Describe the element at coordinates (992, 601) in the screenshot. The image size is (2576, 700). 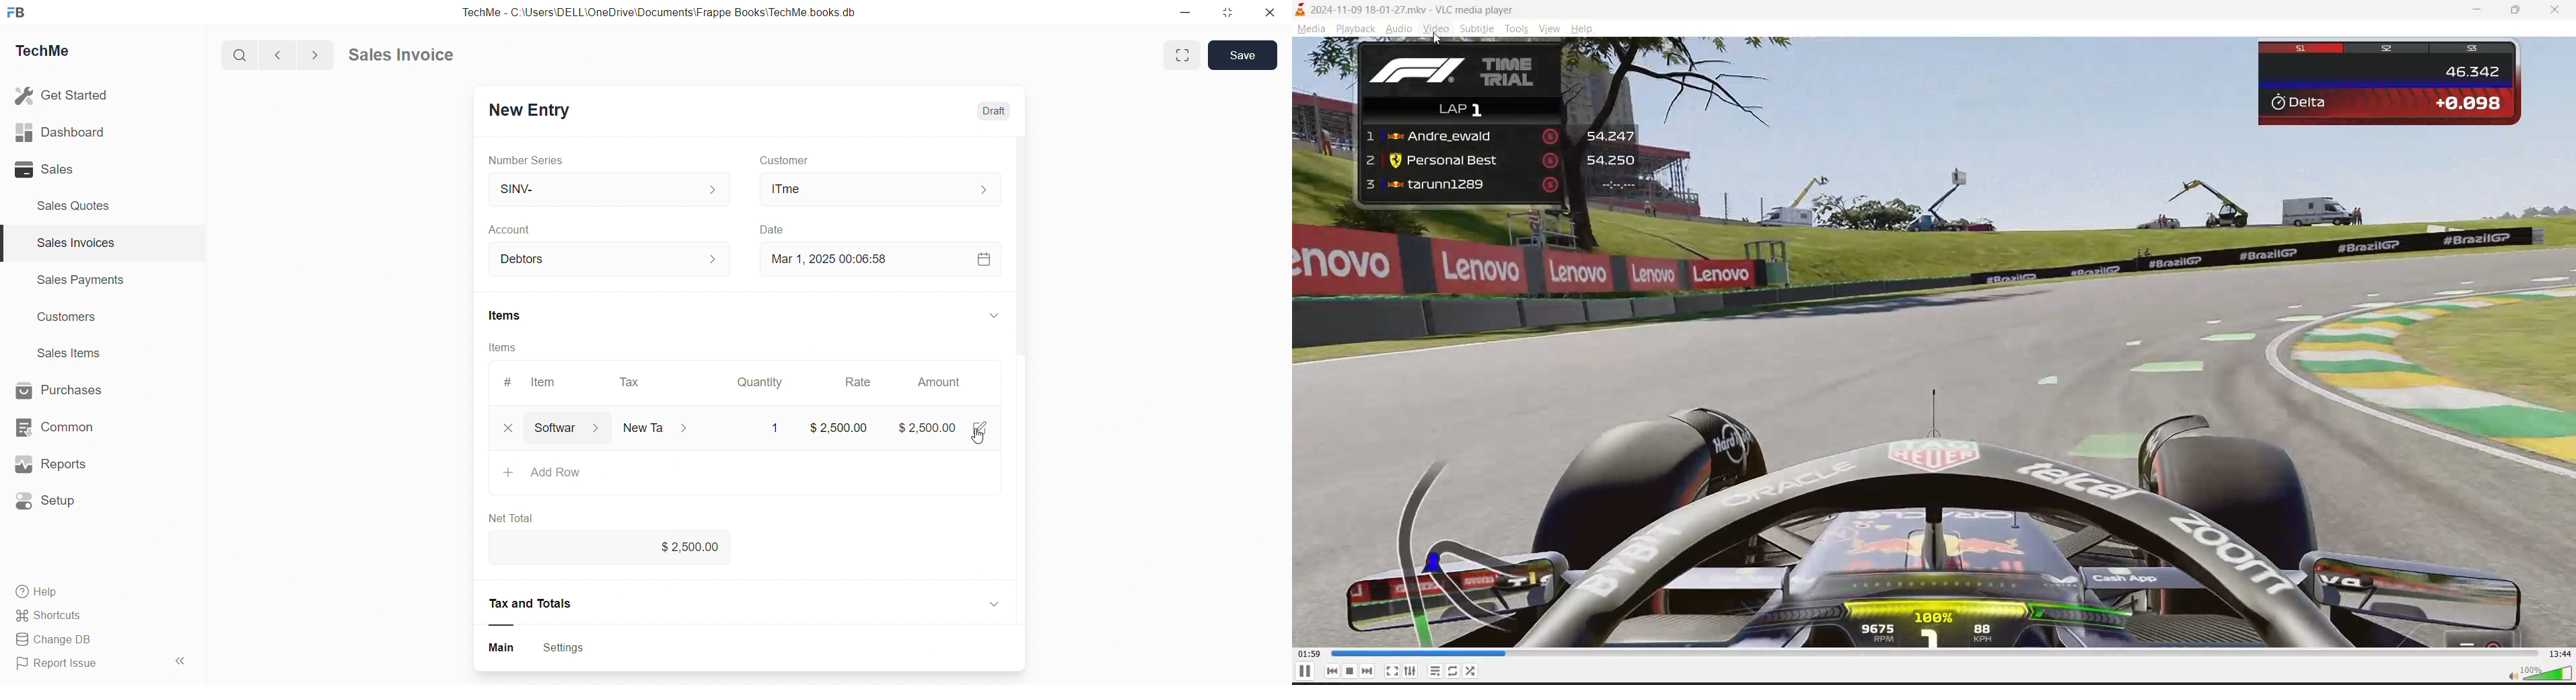
I see `Dropdown` at that location.